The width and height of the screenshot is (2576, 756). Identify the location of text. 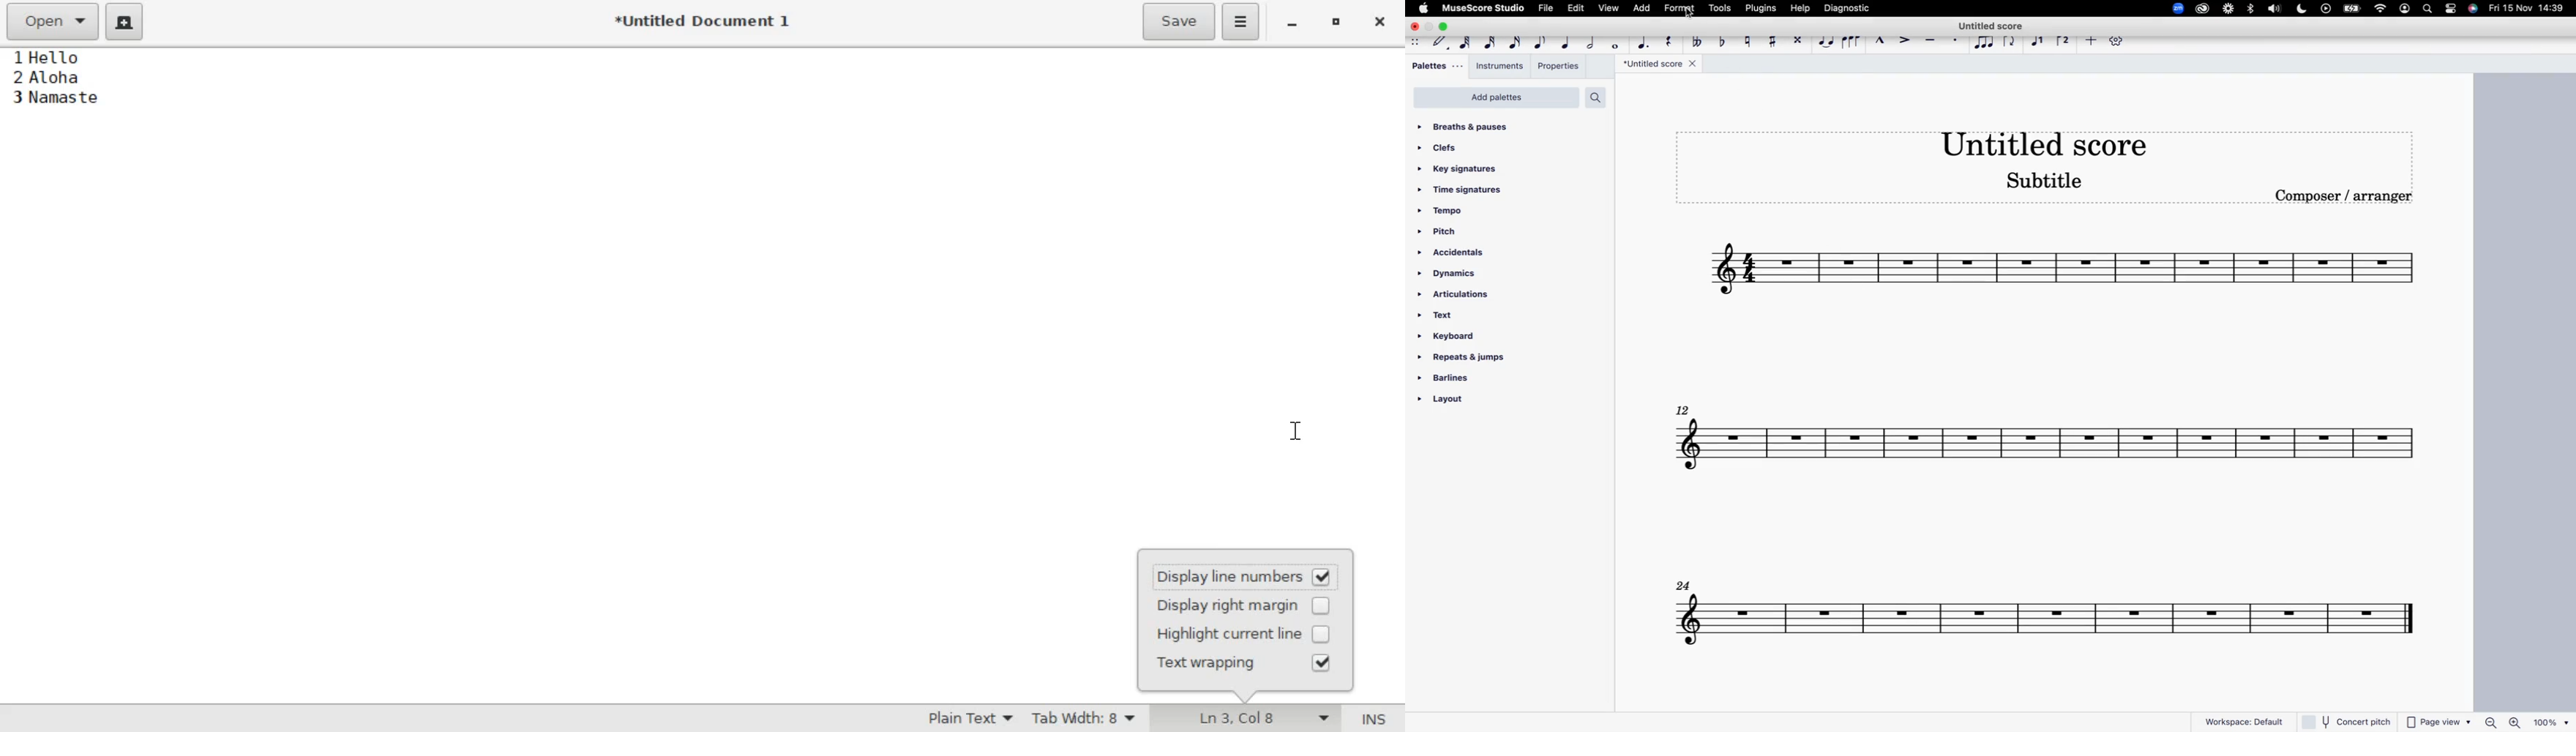
(1443, 315).